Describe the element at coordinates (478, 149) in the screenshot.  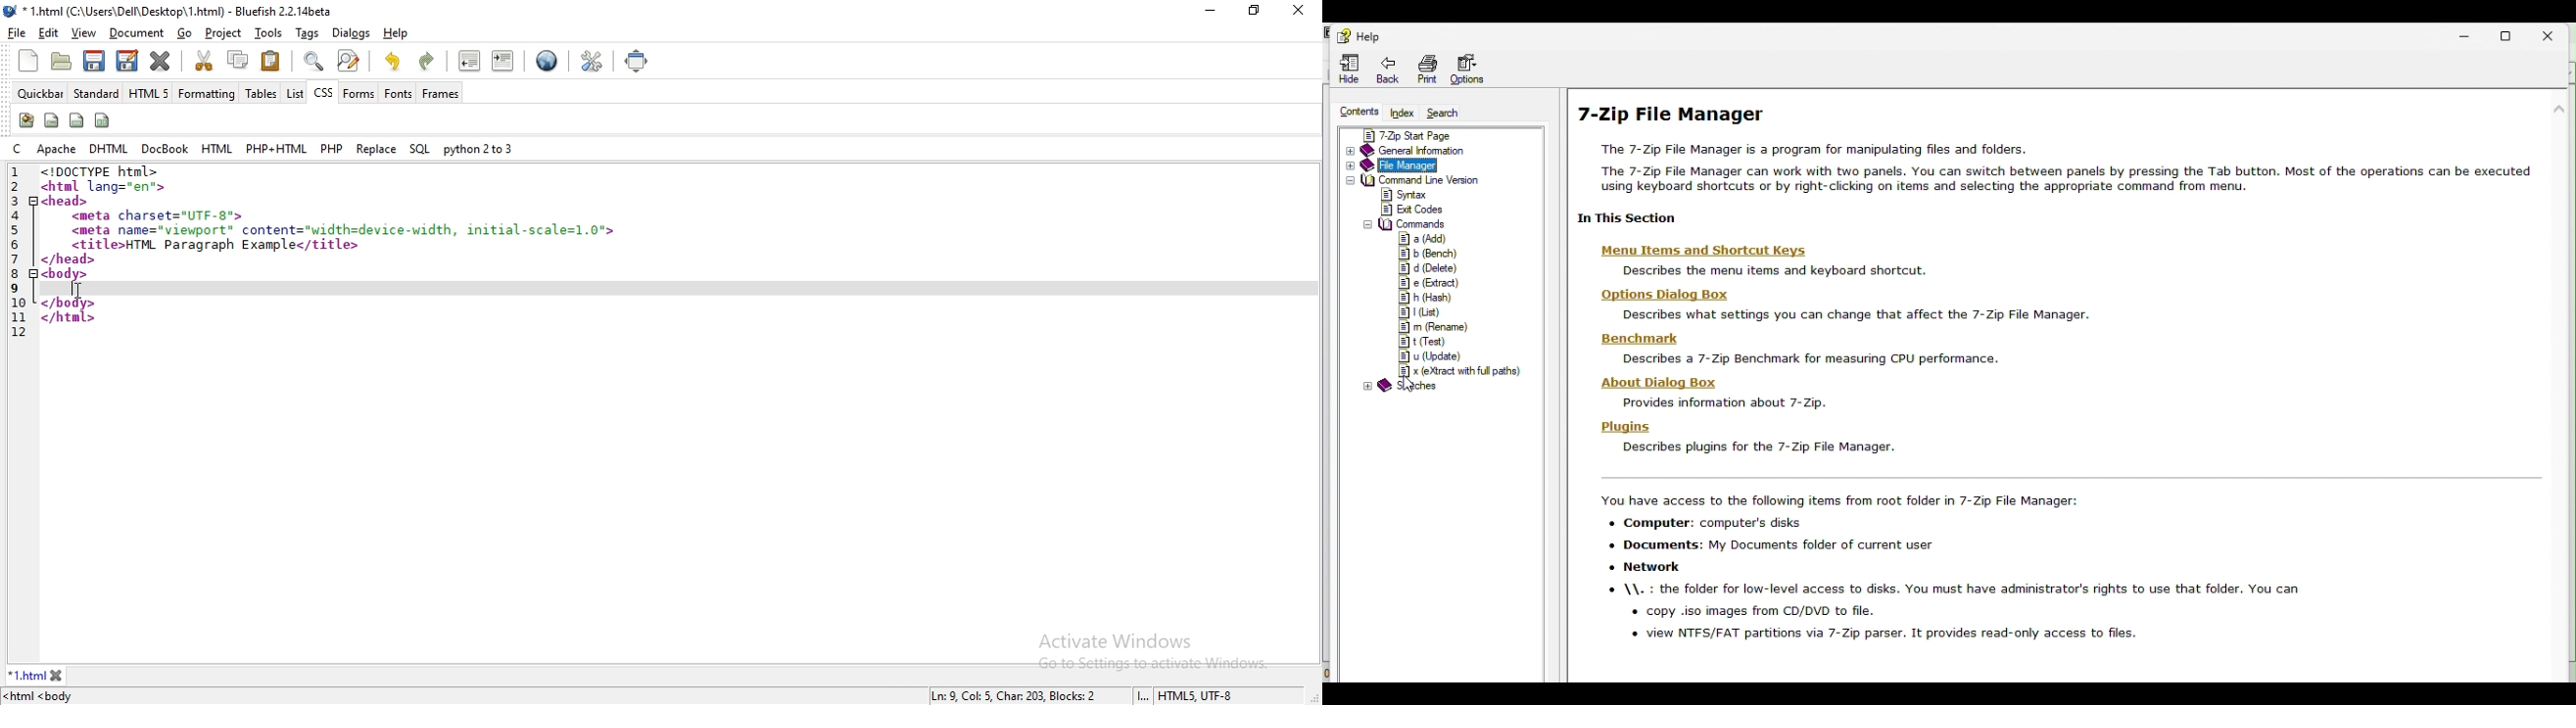
I see `python 2 to 3` at that location.